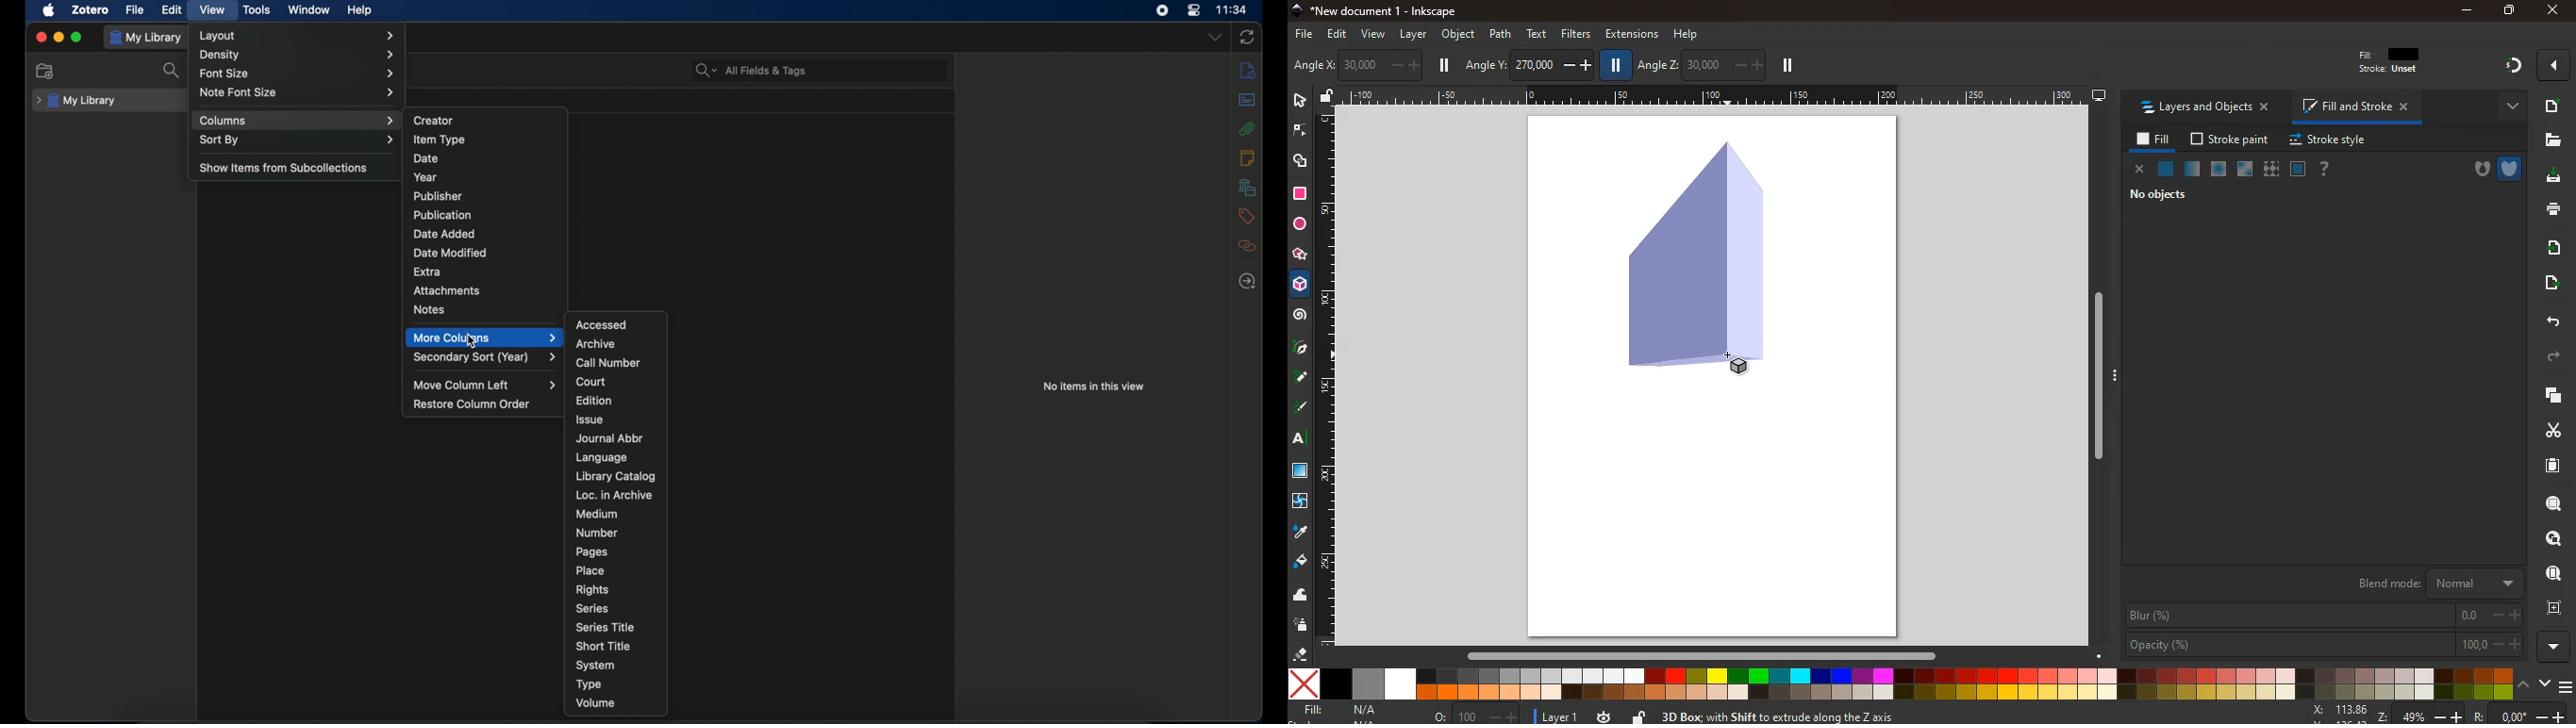  What do you see at coordinates (1301, 317) in the screenshot?
I see `spiral` at bounding box center [1301, 317].